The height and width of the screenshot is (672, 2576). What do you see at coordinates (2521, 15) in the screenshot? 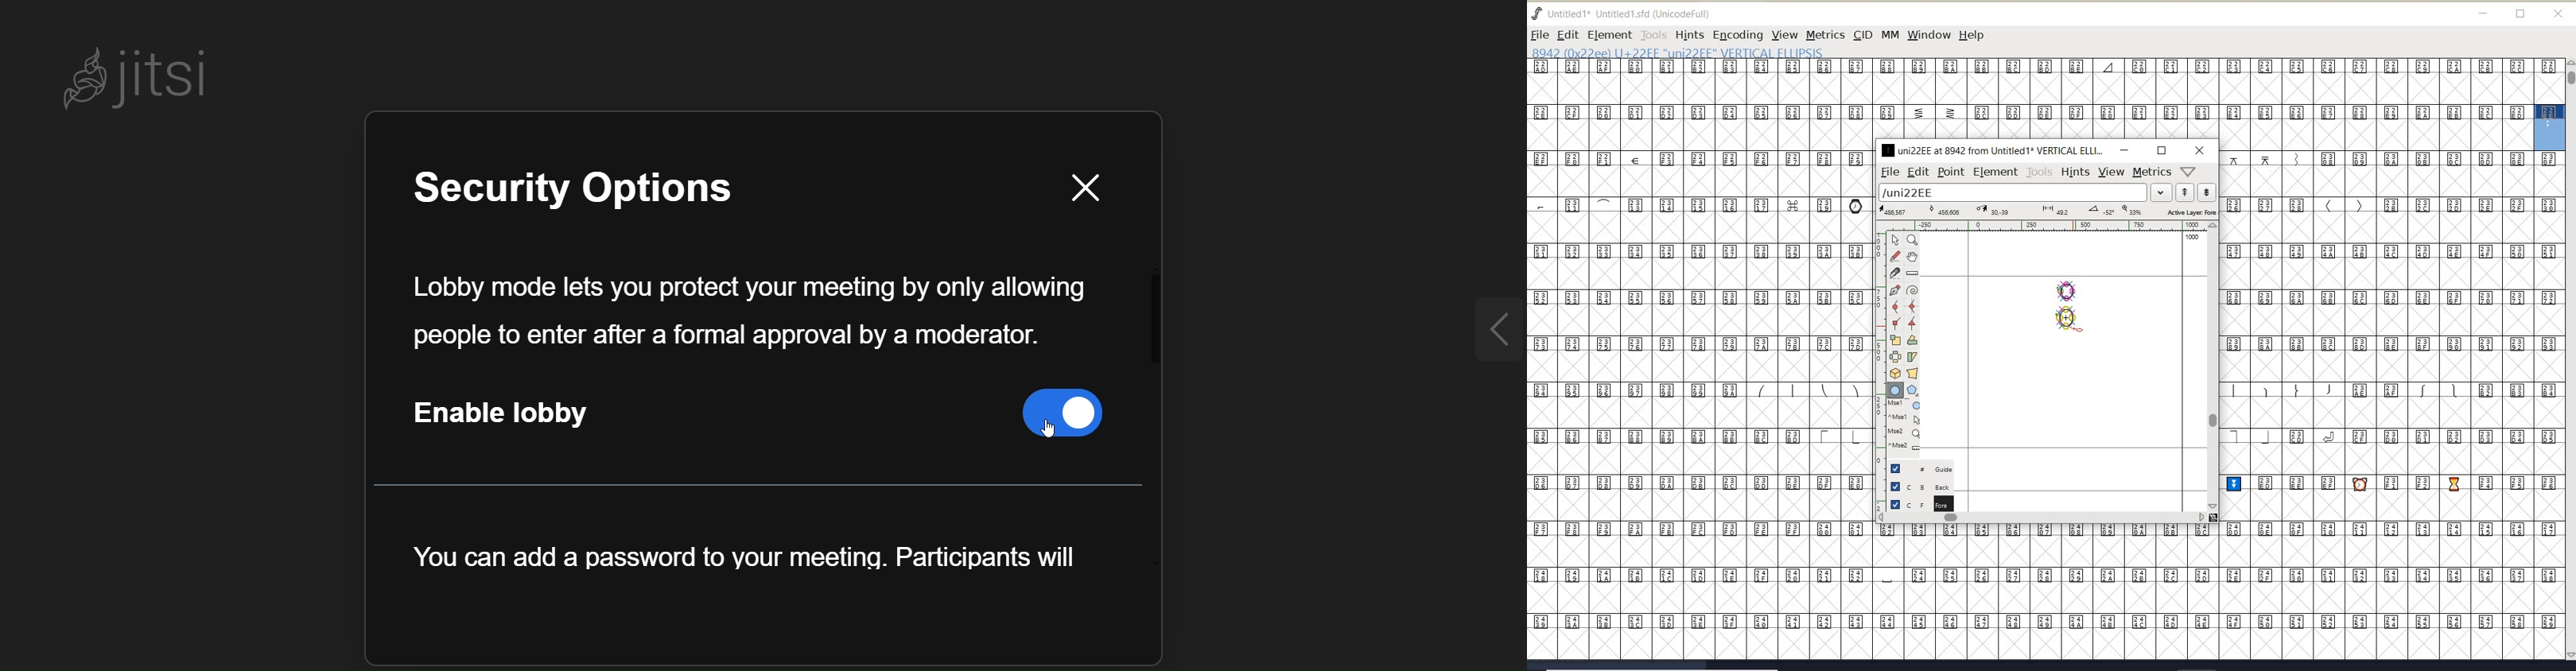
I see `restore` at bounding box center [2521, 15].